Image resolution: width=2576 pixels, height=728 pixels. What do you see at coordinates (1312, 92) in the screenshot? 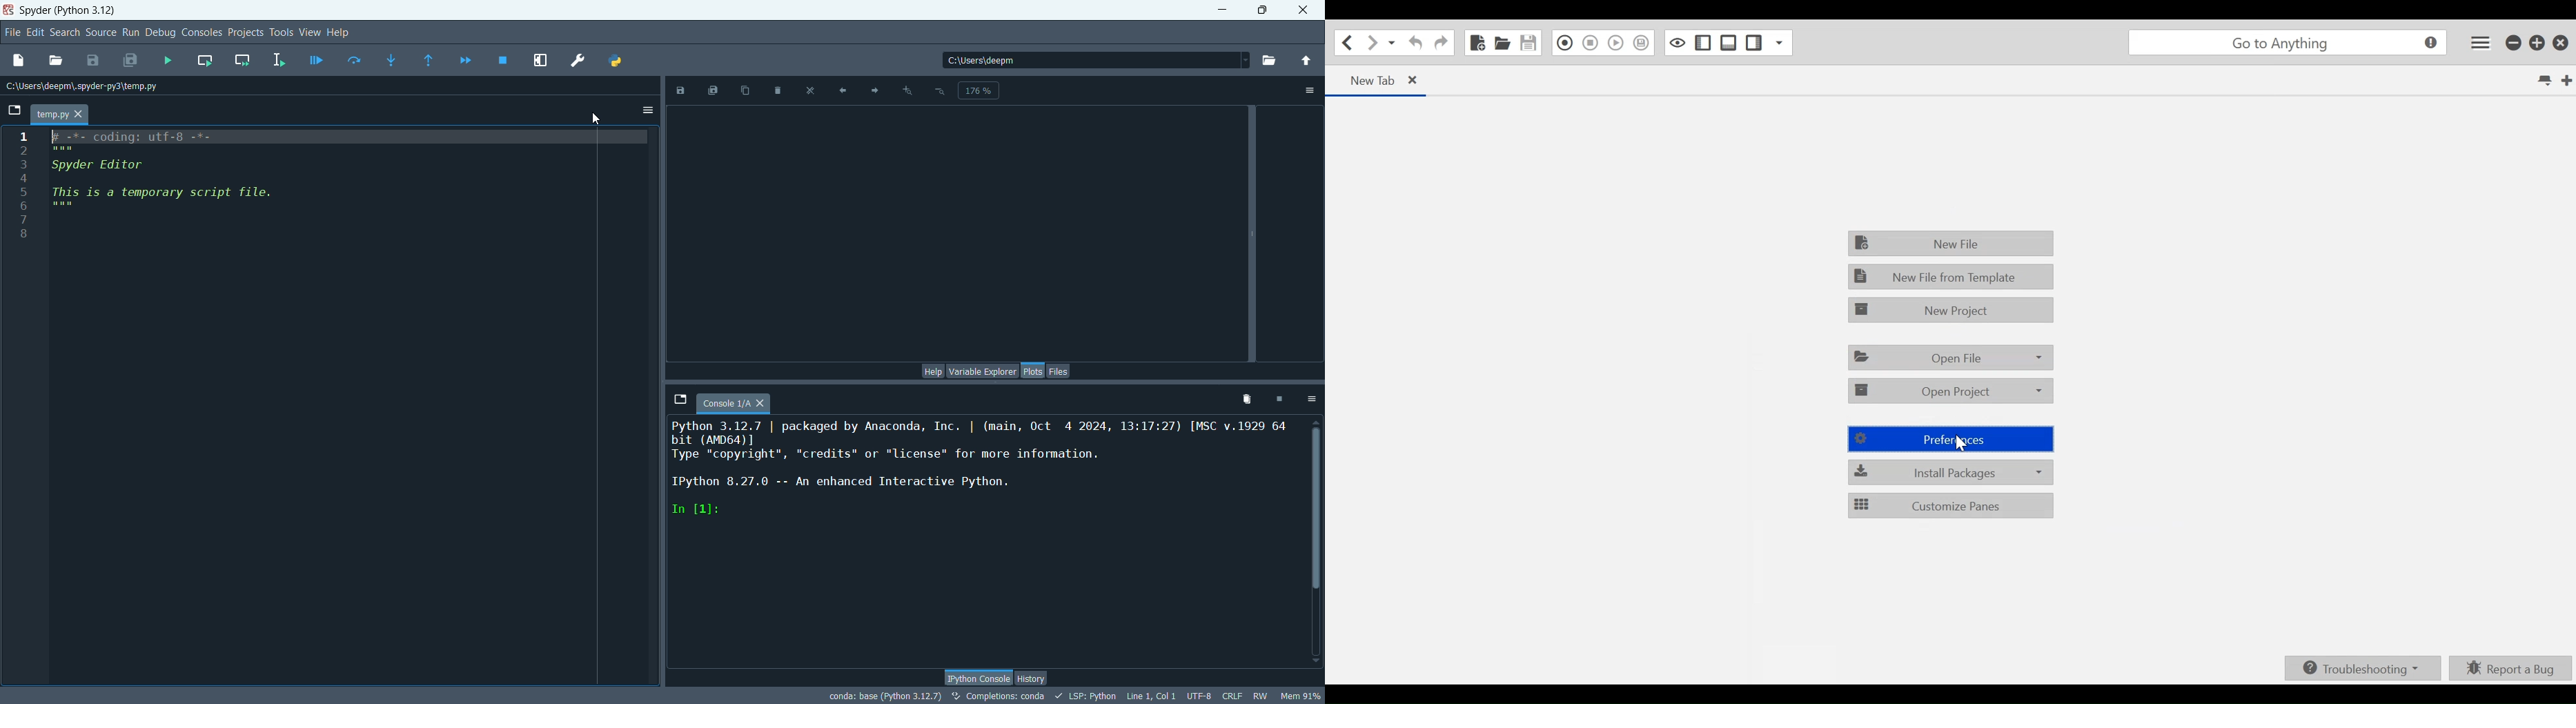
I see `options` at bounding box center [1312, 92].